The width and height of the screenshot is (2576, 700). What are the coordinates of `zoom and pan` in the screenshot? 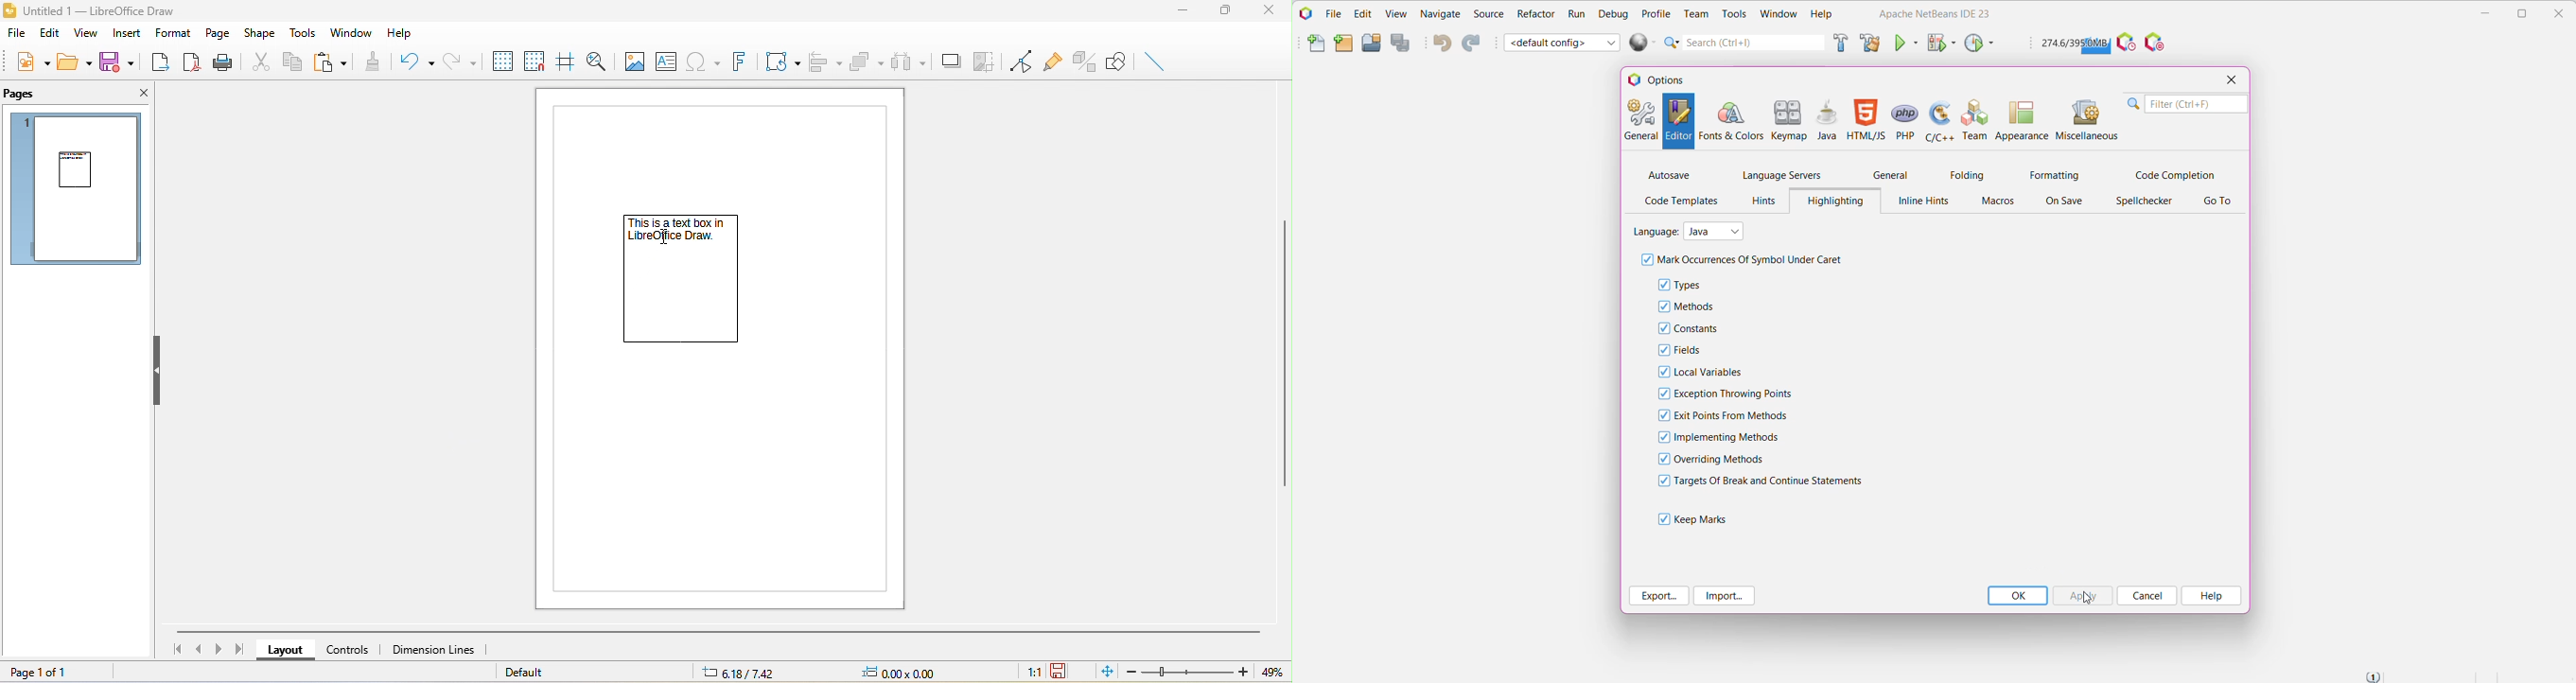 It's located at (595, 61).